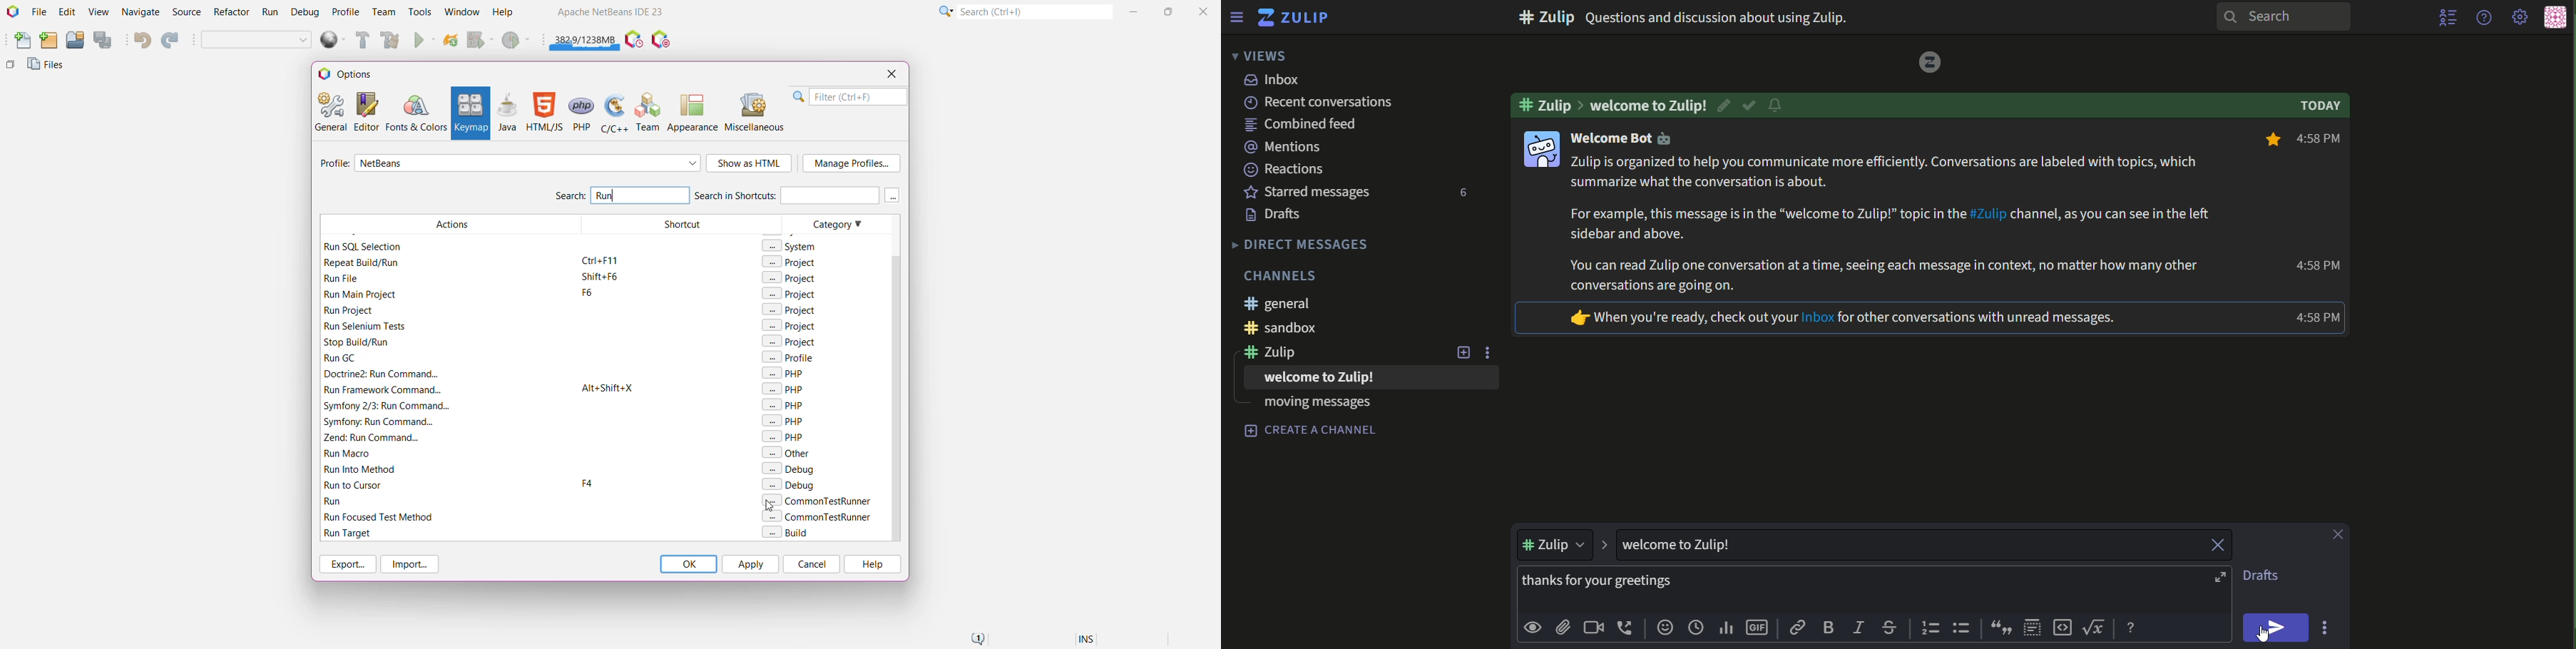  I want to click on General, so click(330, 111).